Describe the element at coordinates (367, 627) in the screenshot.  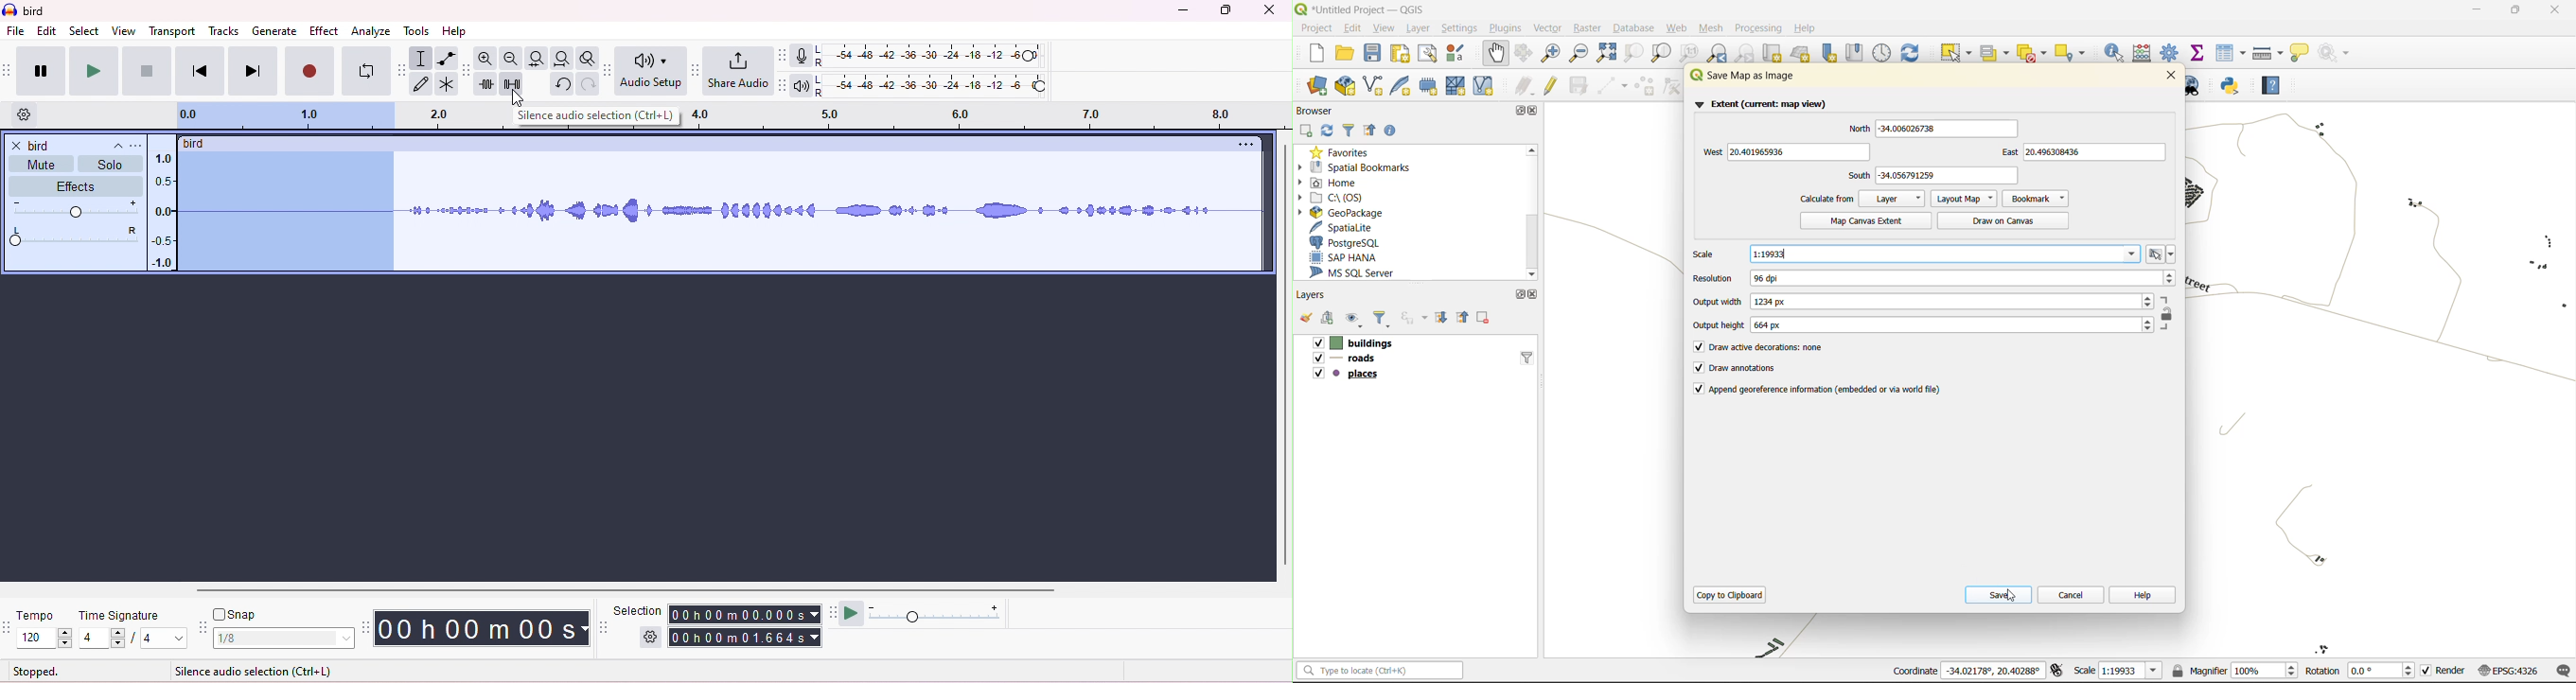
I see `time tool bar` at that location.